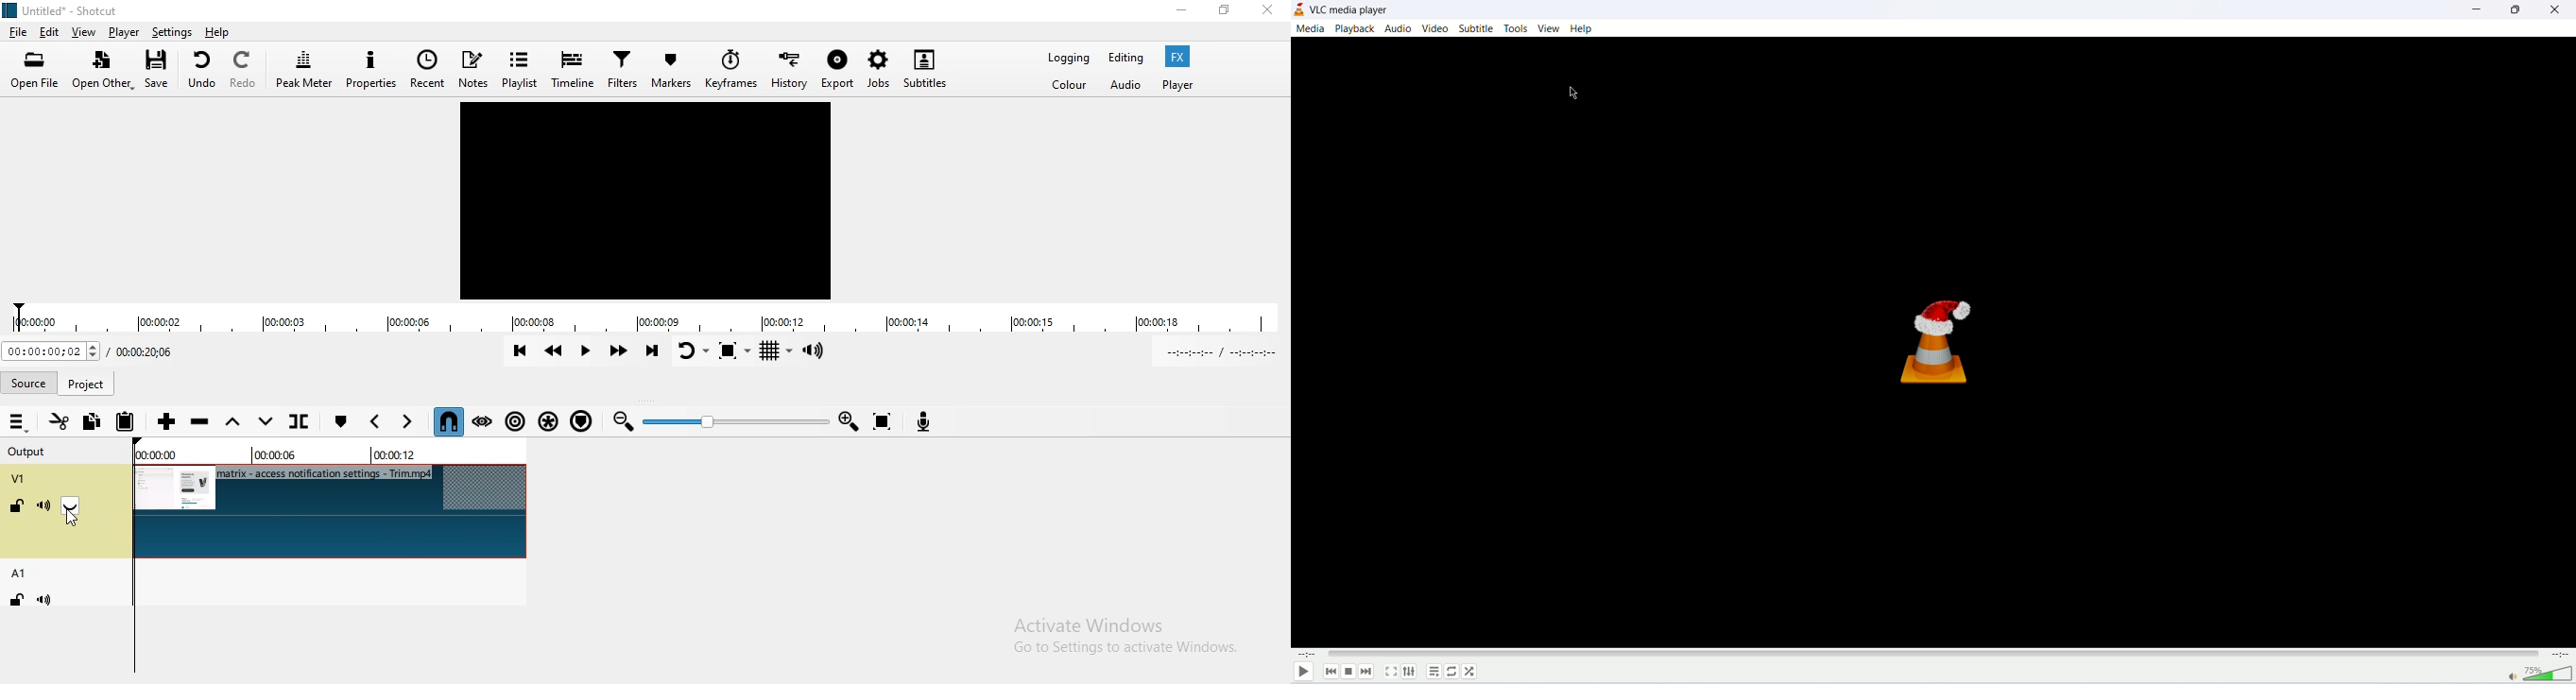 The image size is (2576, 700). I want to click on progress bar, so click(1934, 653).